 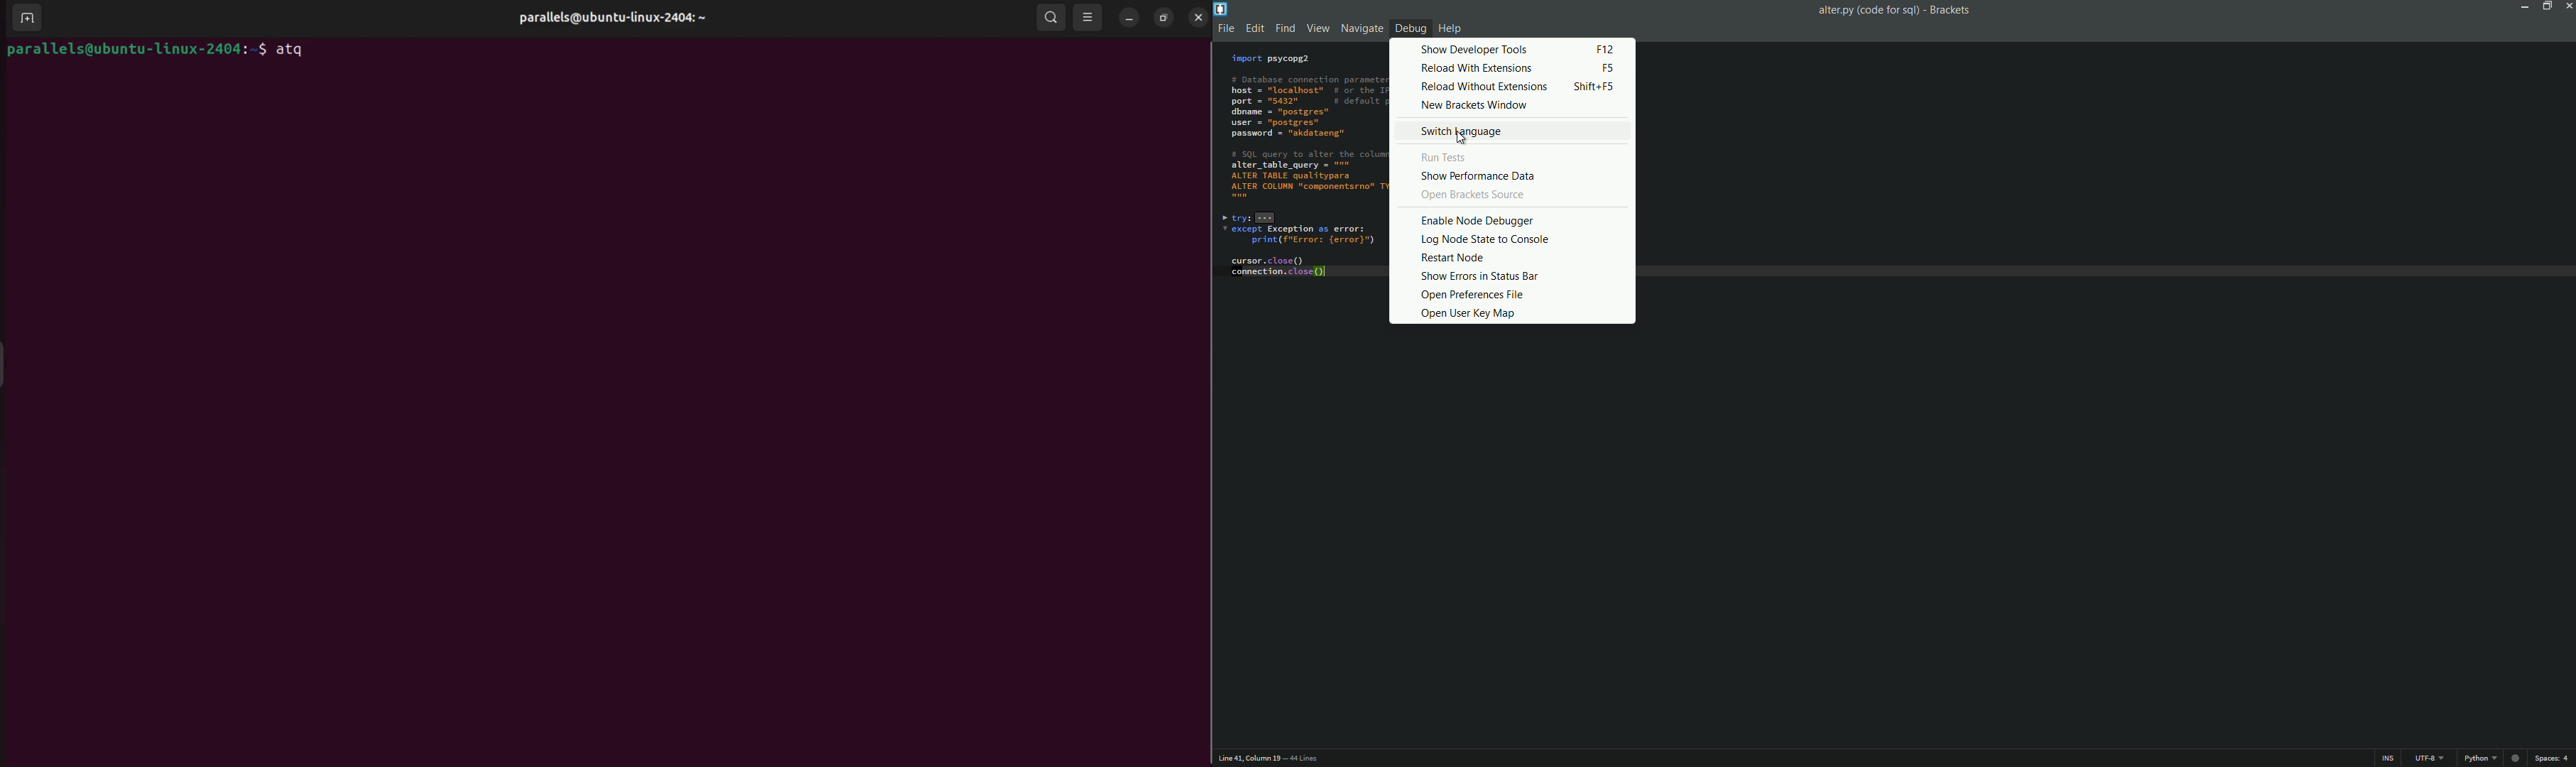 What do you see at coordinates (1450, 28) in the screenshot?
I see `help menu` at bounding box center [1450, 28].